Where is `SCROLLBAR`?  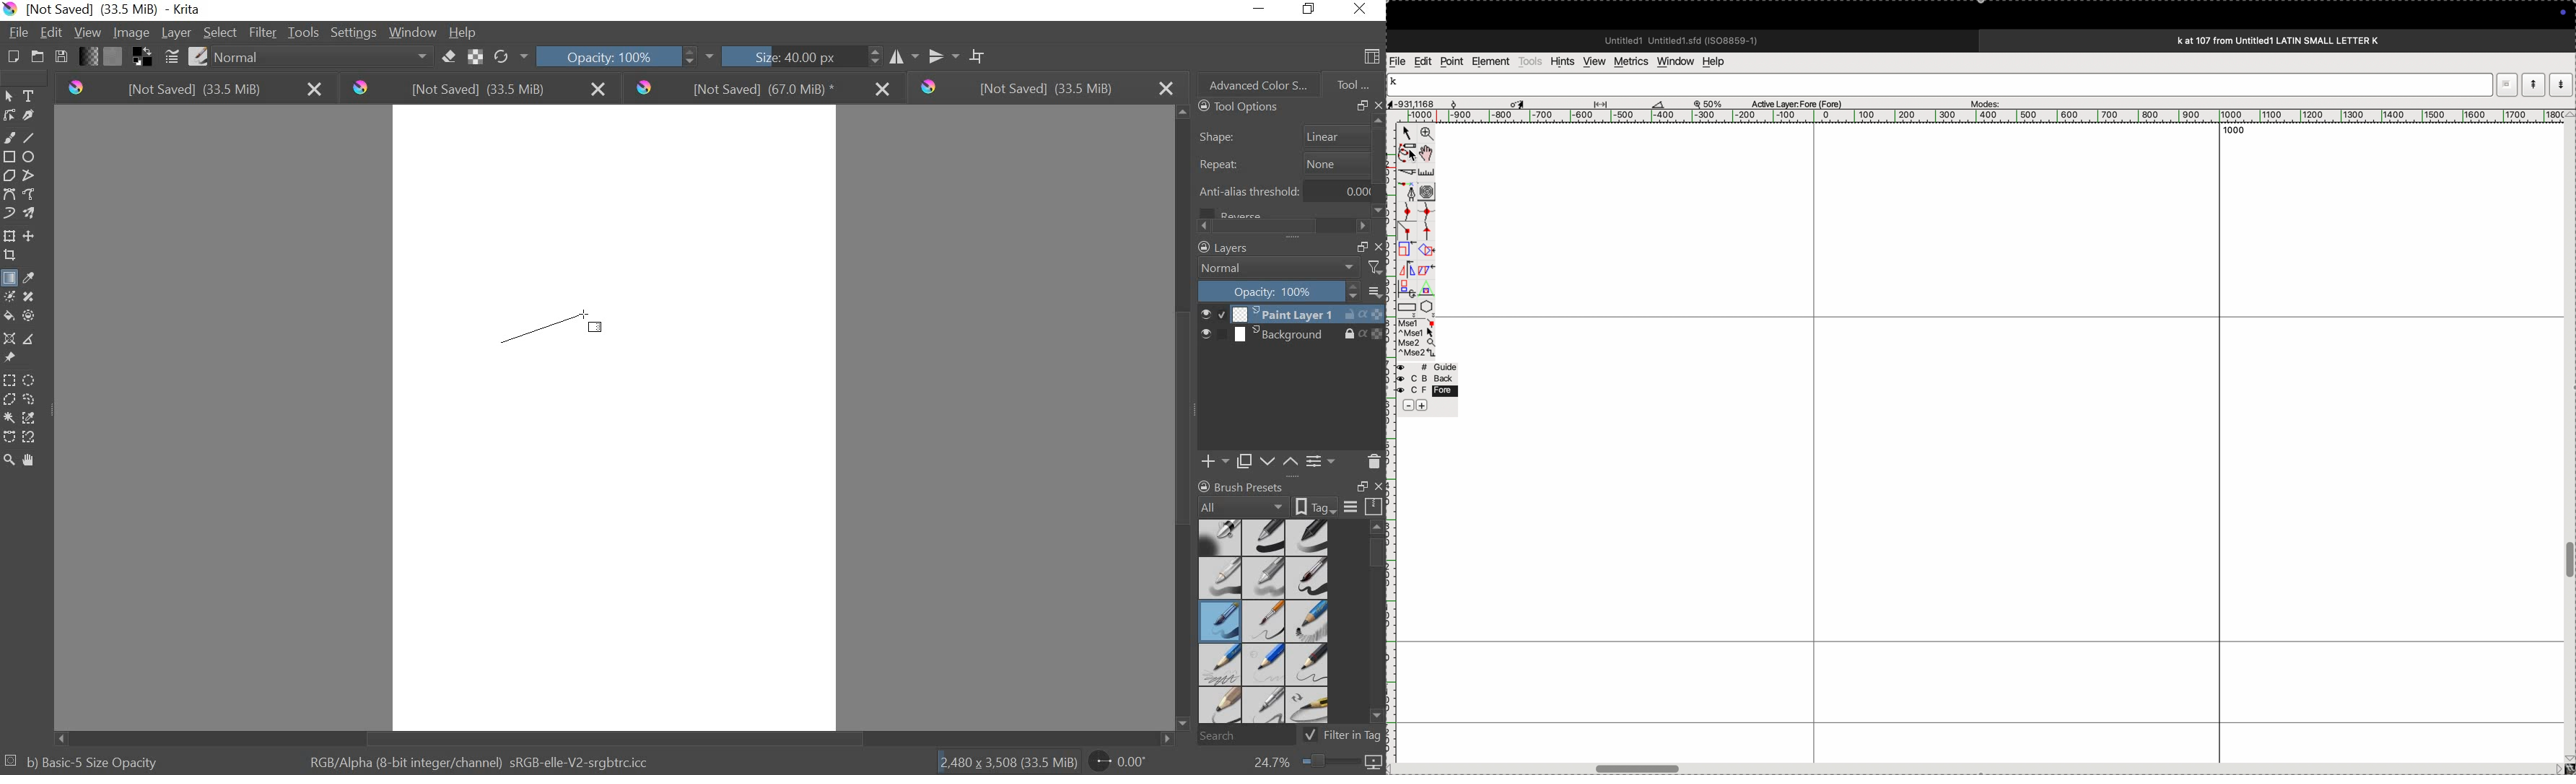 SCROLLBAR is located at coordinates (1377, 626).